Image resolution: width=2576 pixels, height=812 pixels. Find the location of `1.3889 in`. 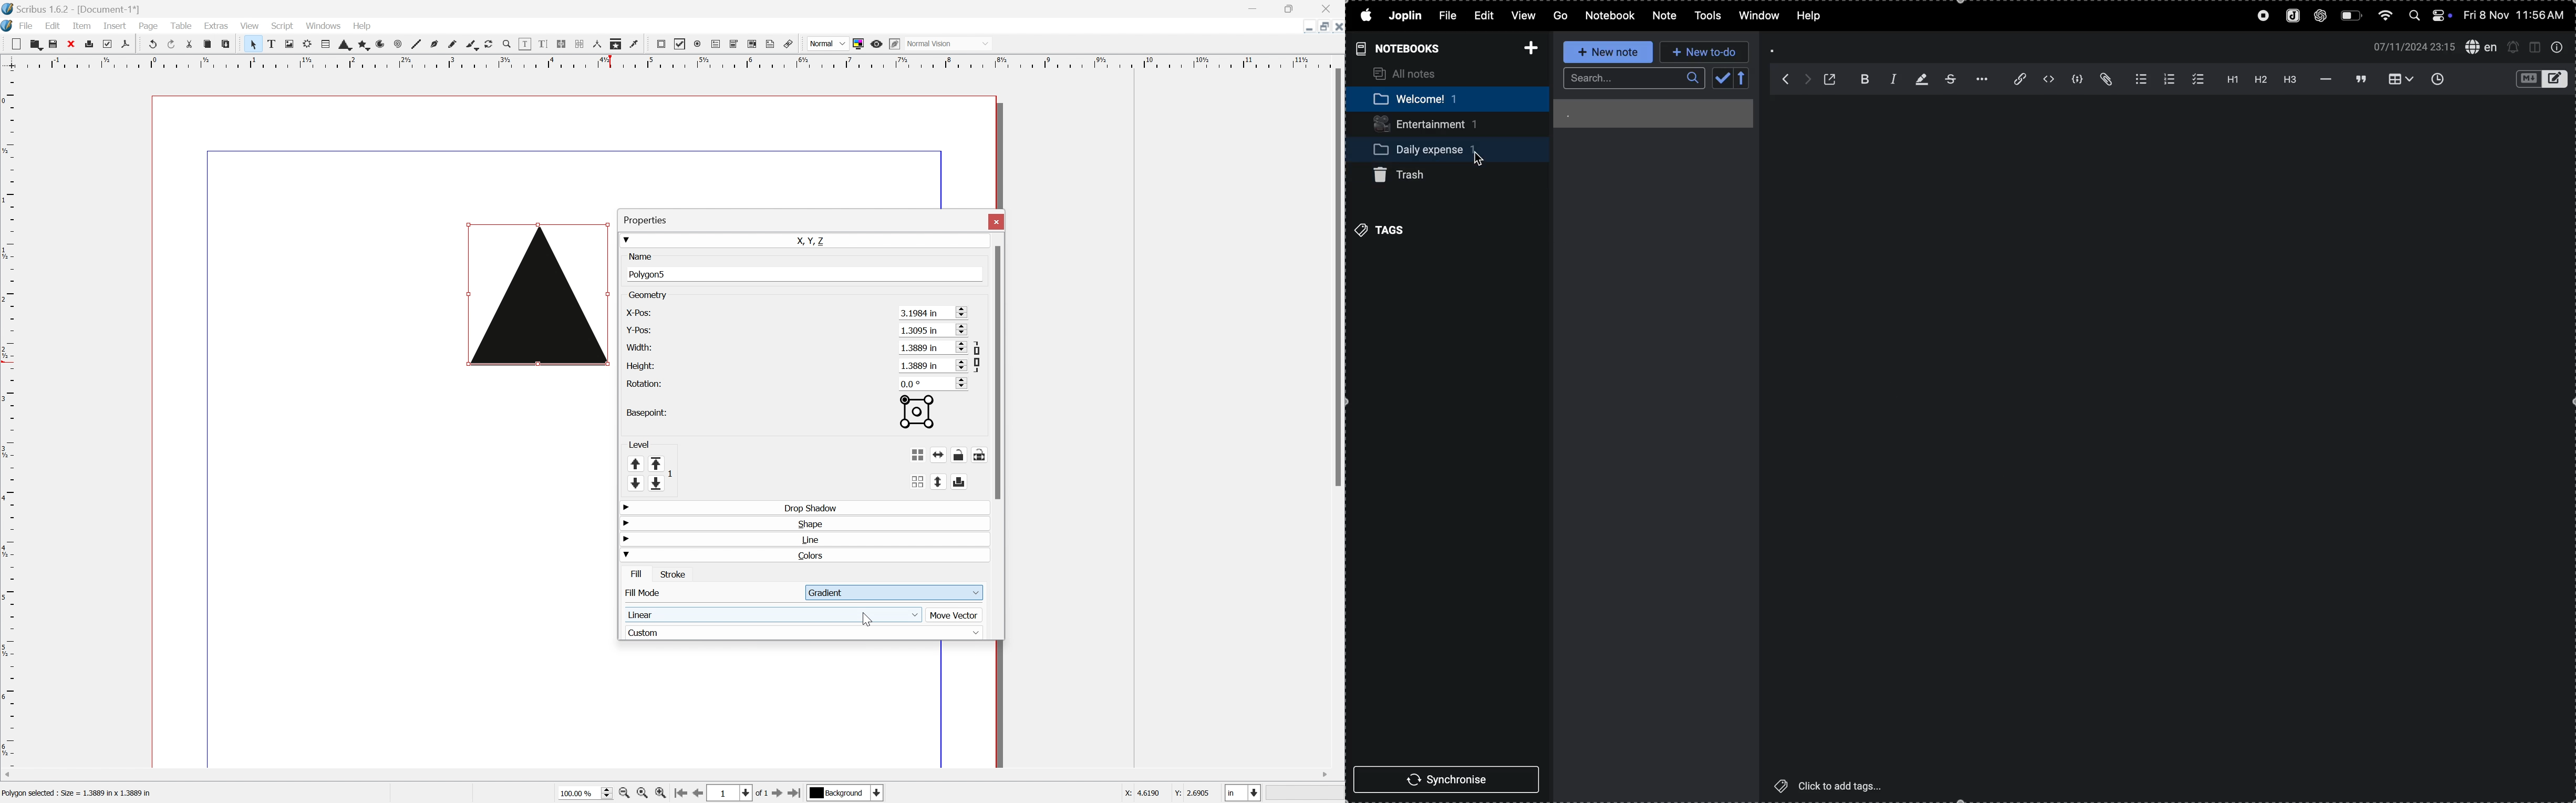

1.3889 in is located at coordinates (933, 365).